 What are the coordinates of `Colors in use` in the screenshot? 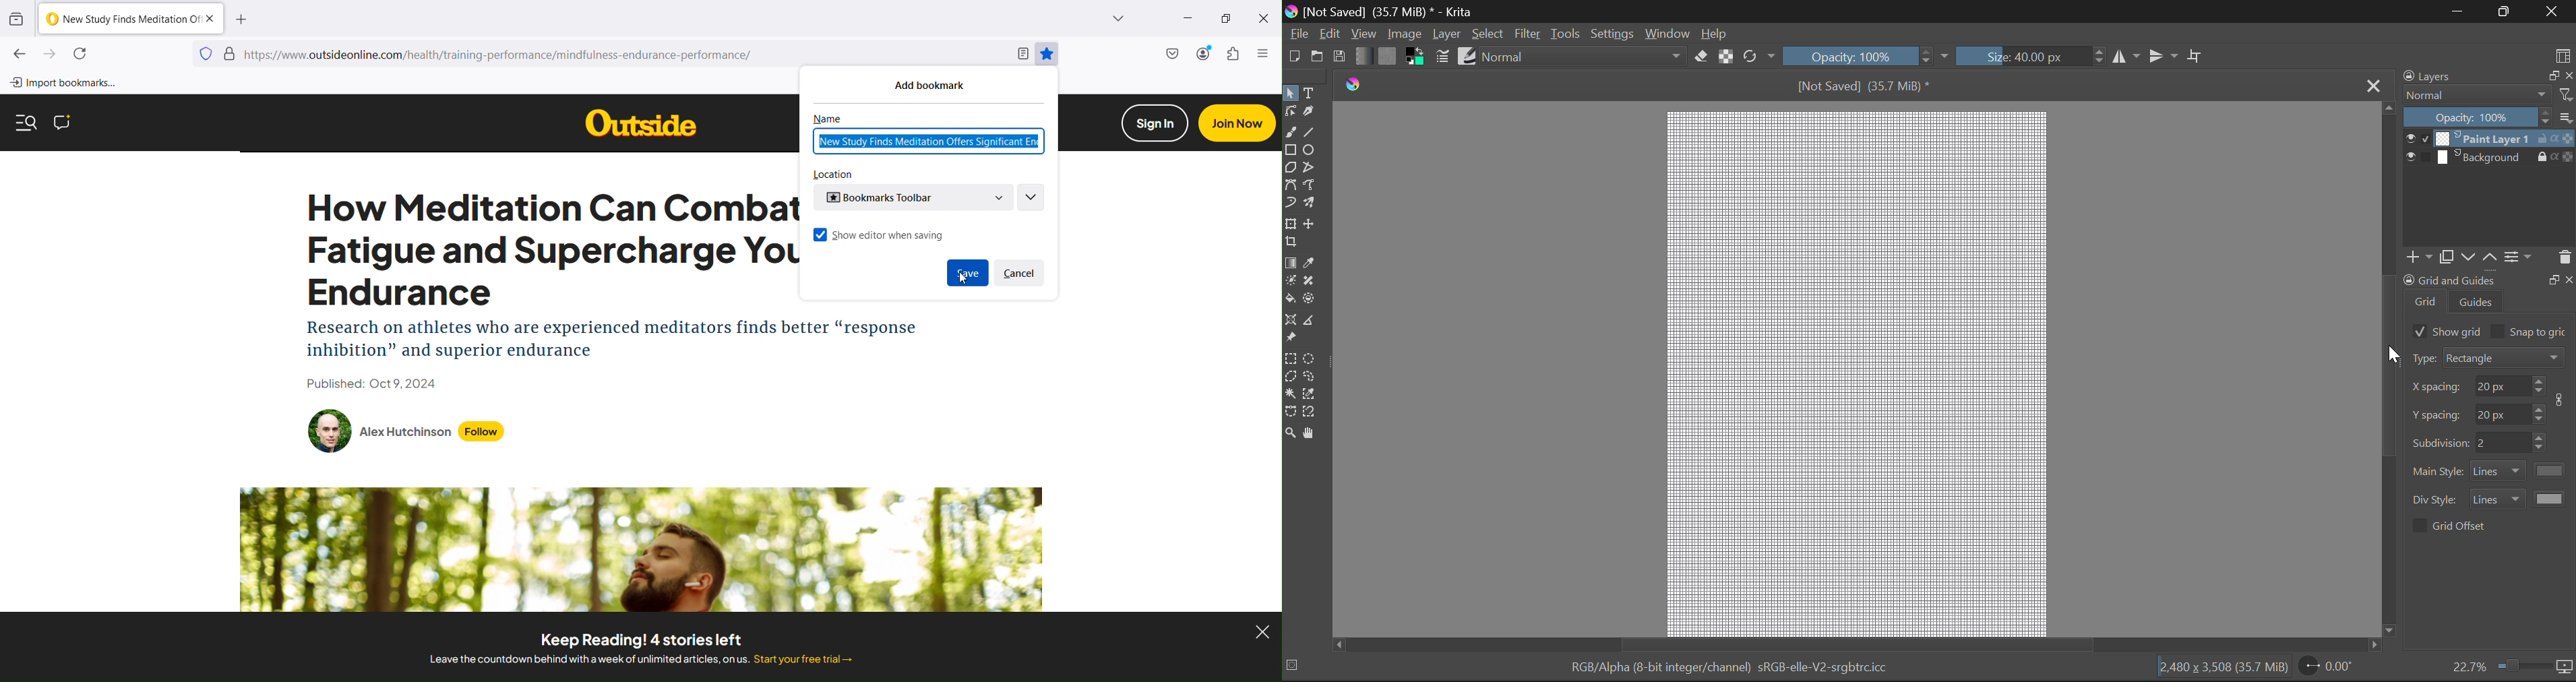 It's located at (1415, 57).